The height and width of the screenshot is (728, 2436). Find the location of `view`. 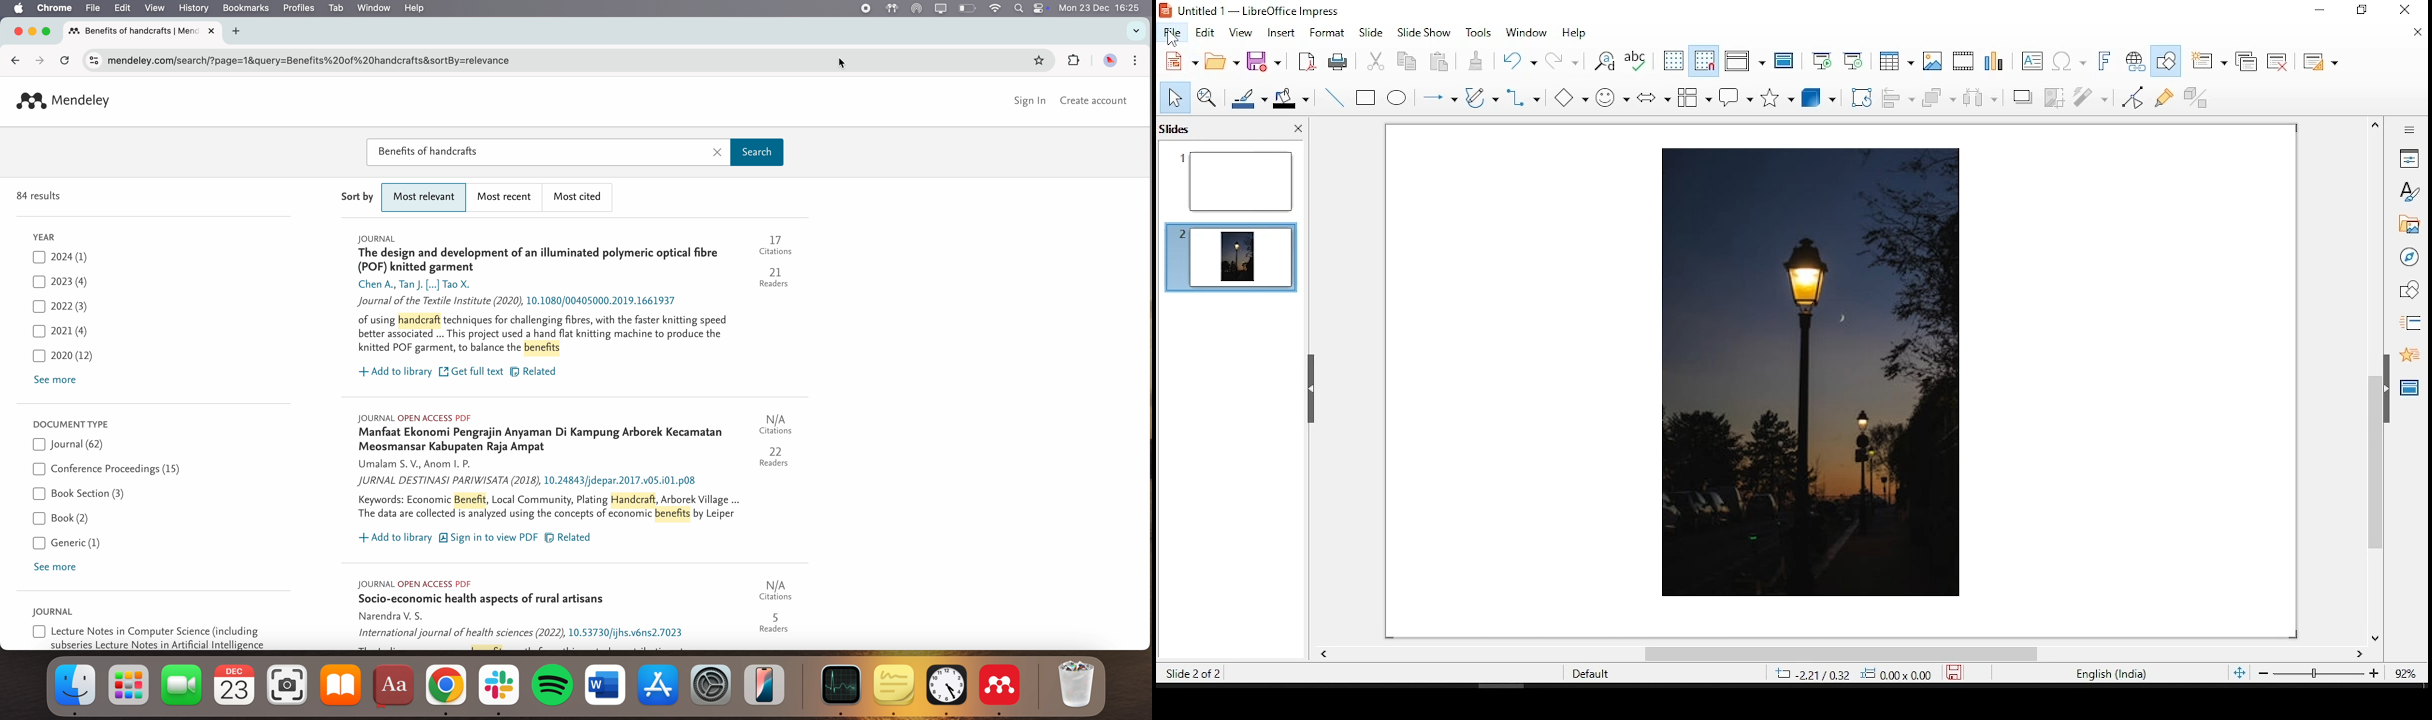

view is located at coordinates (1241, 33).